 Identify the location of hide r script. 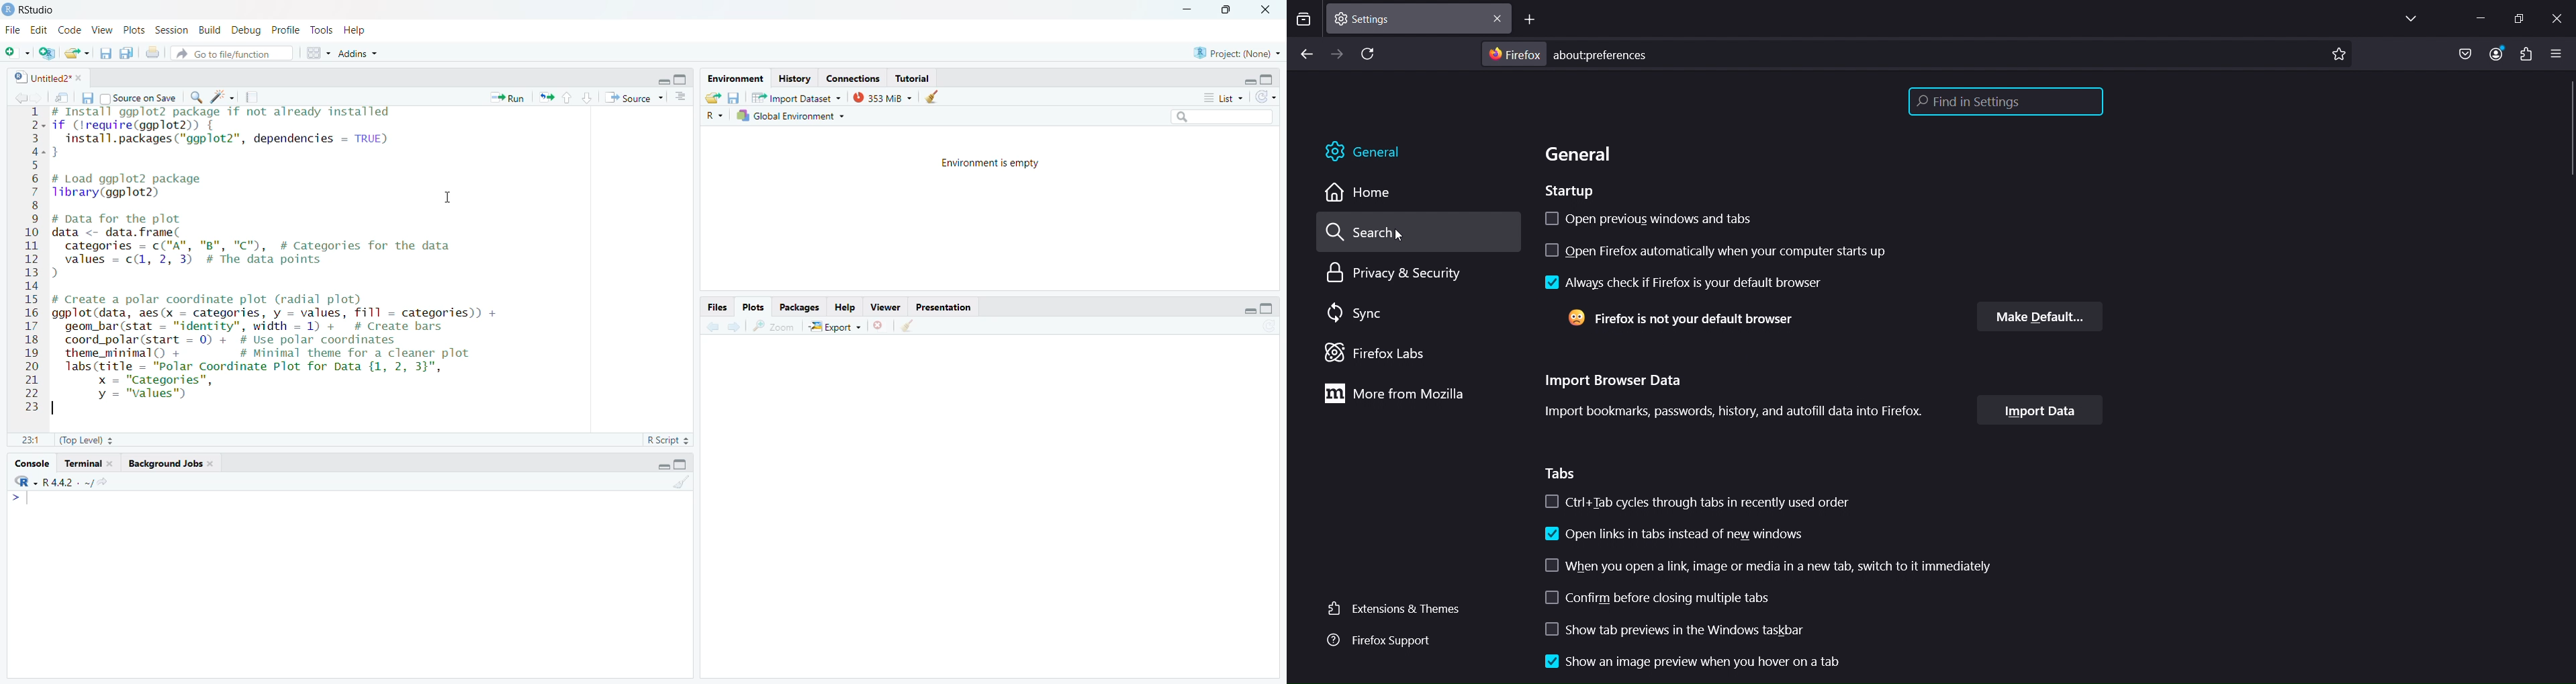
(658, 467).